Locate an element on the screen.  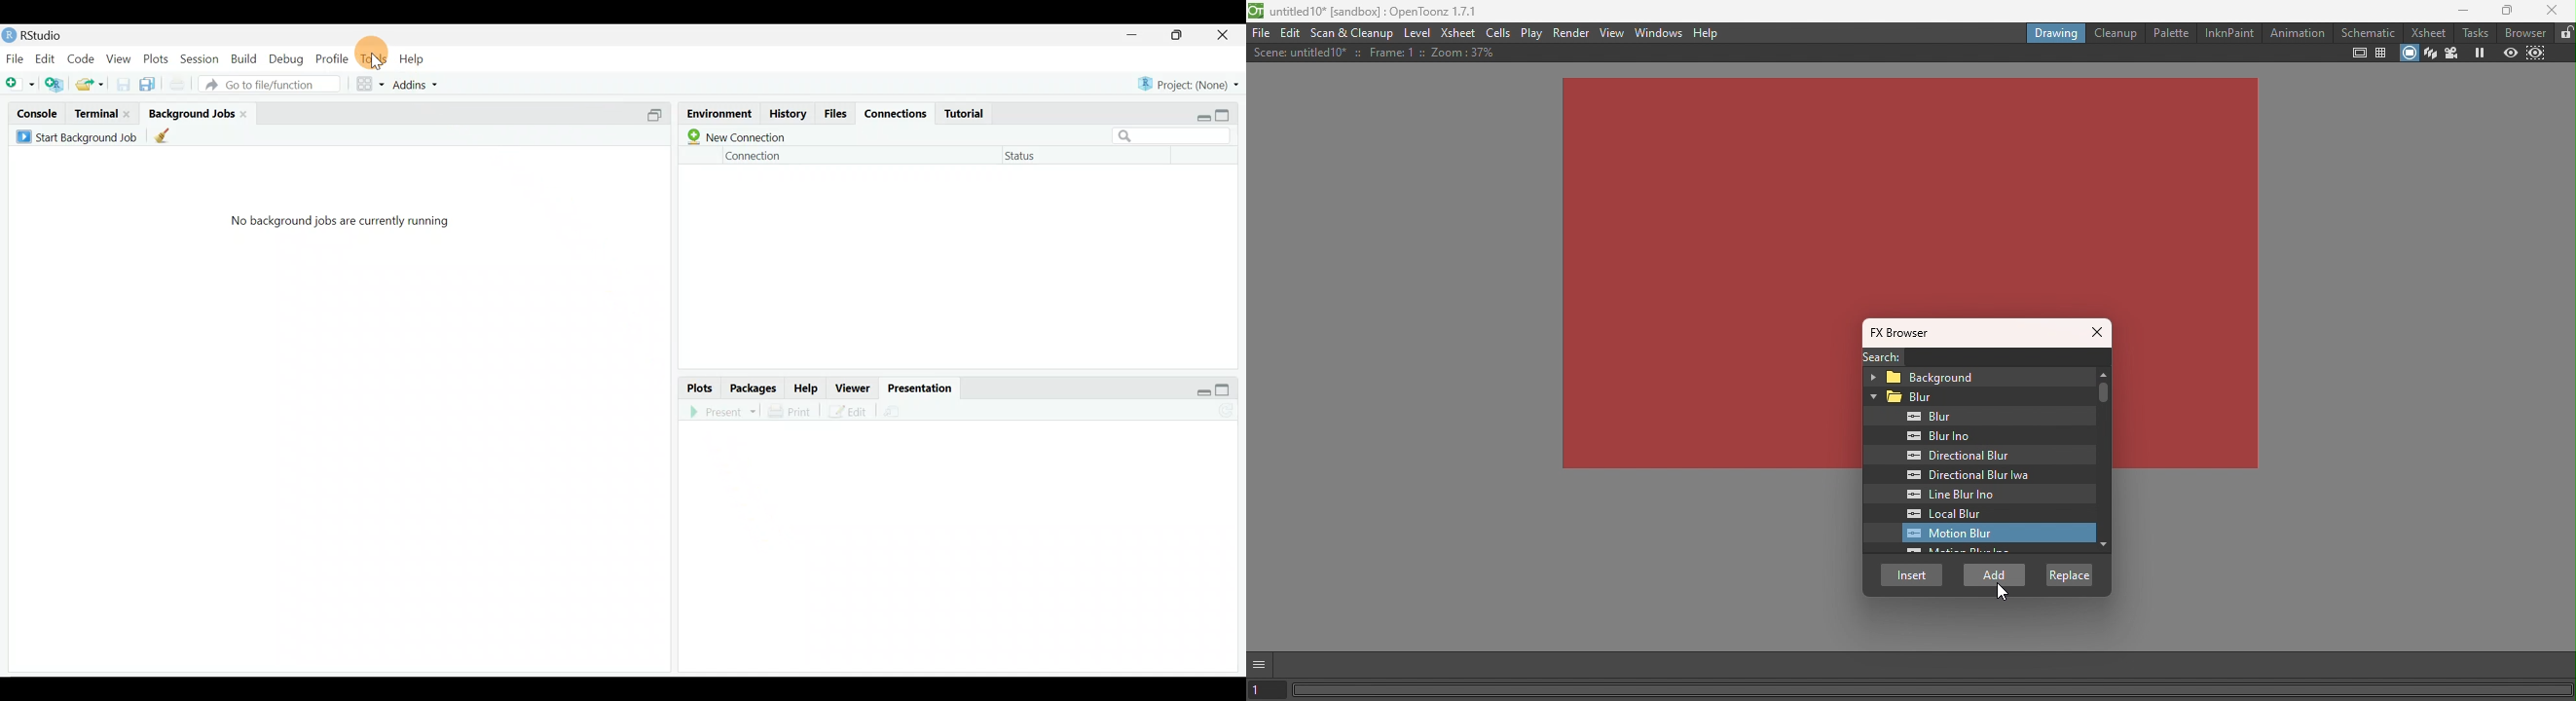
3D view is located at coordinates (2431, 52).